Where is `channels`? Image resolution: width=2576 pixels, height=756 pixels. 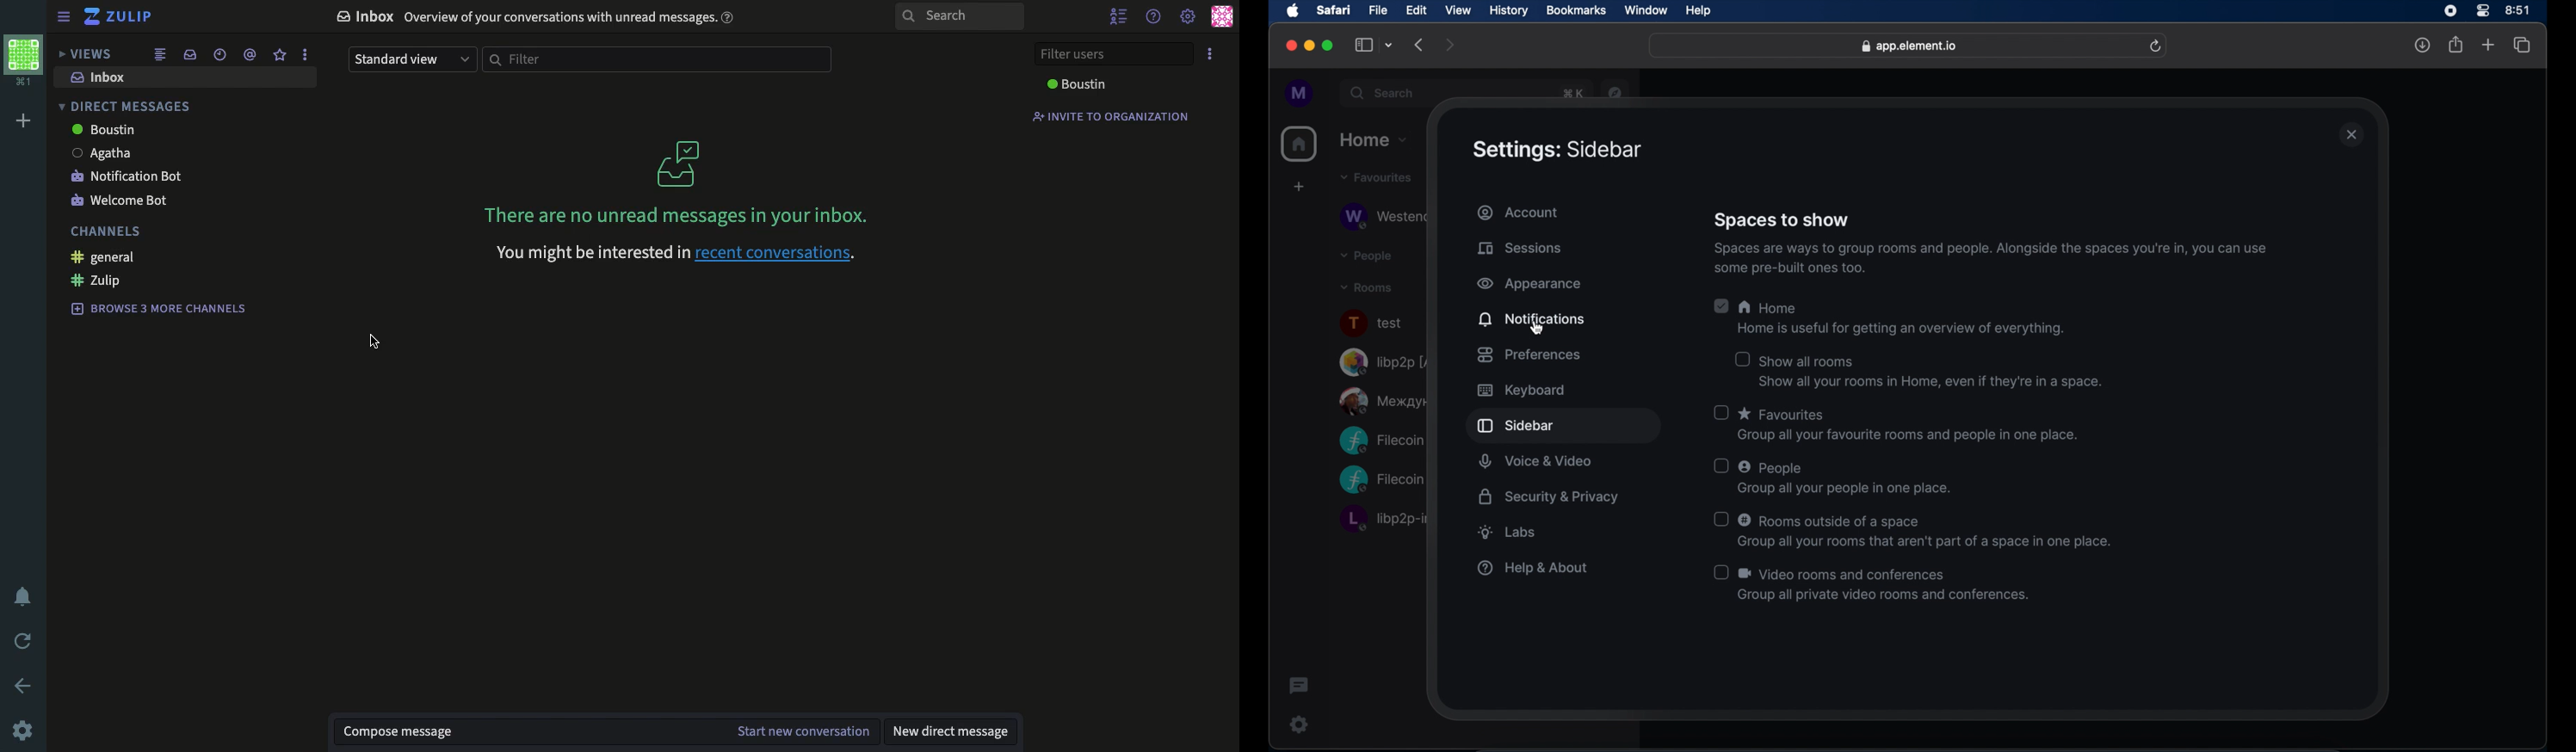
channels is located at coordinates (107, 232).